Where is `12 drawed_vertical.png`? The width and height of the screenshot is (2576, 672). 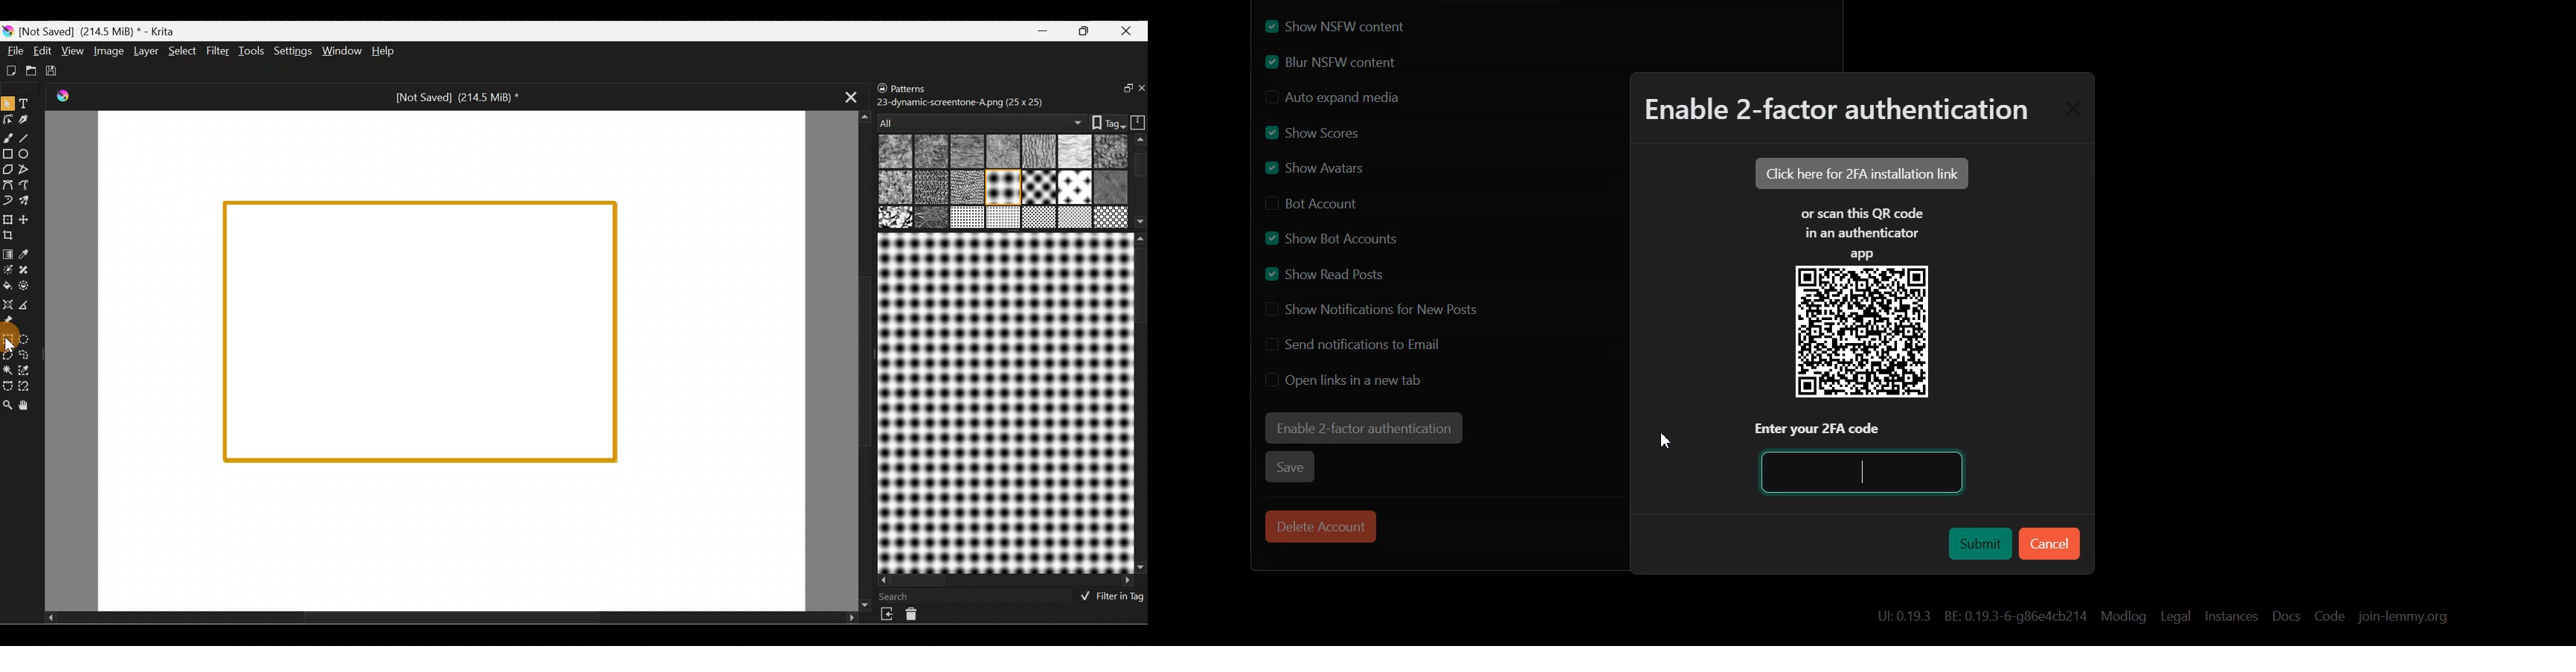
12 drawed_vertical.png is located at coordinates (1076, 187).